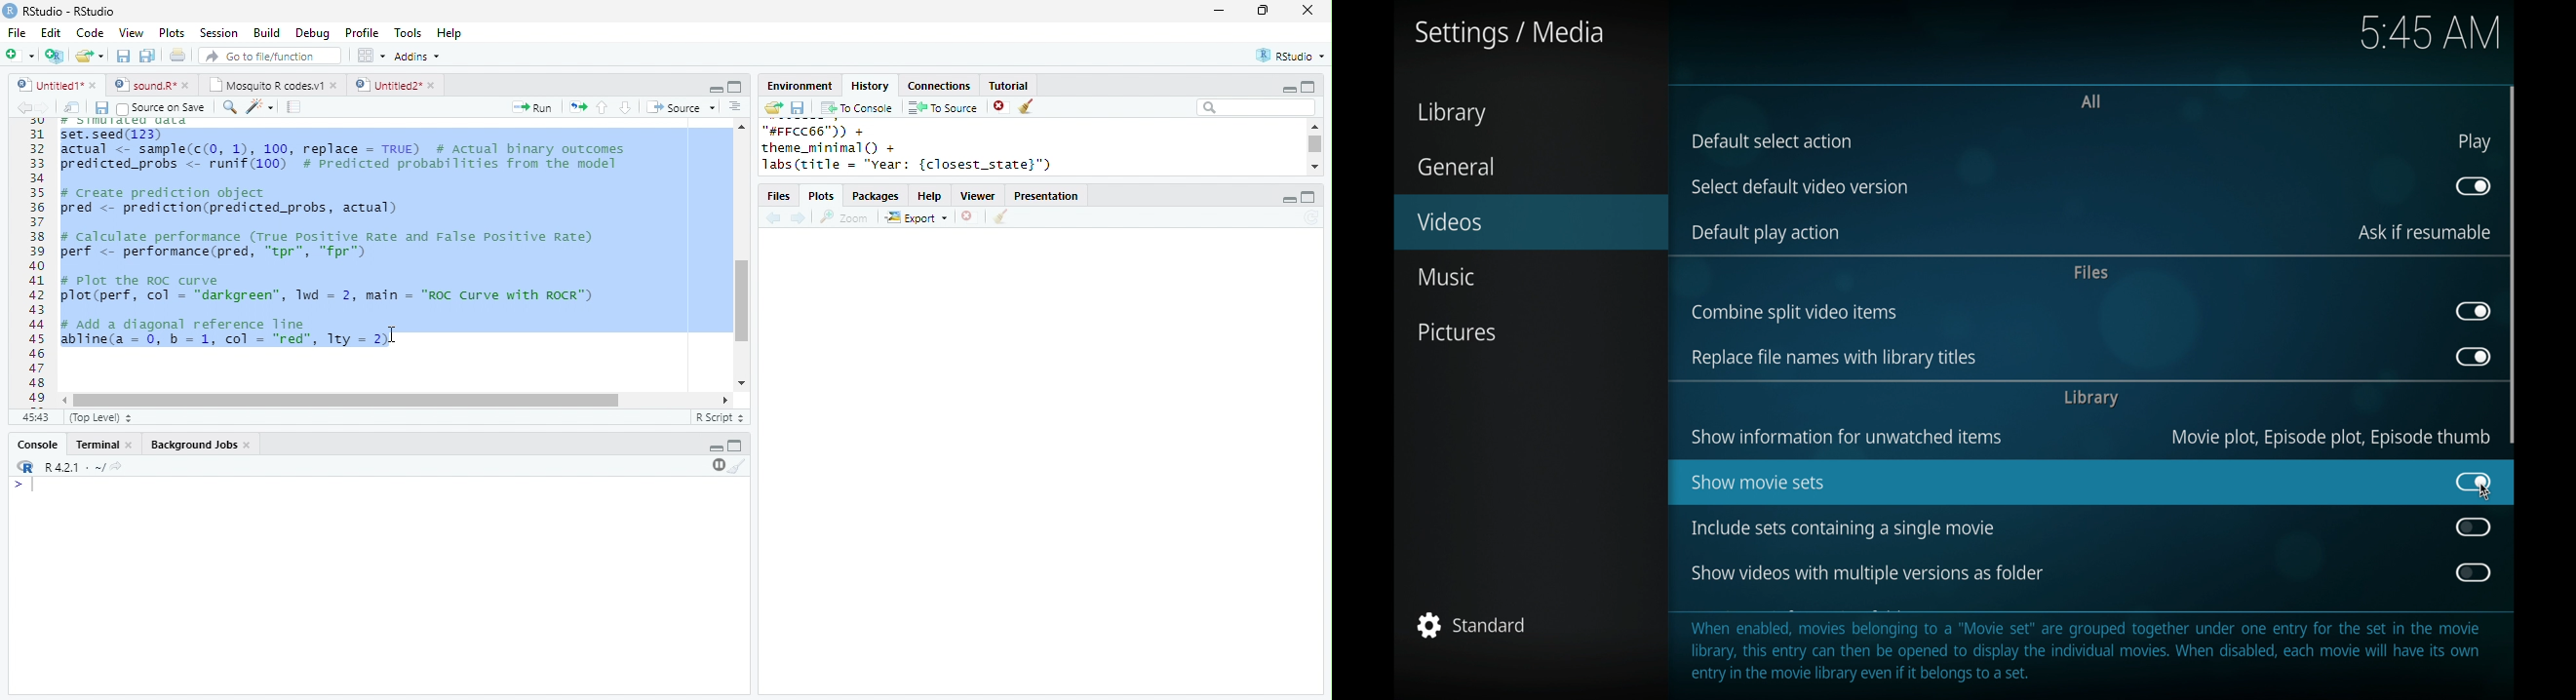 This screenshot has width=2576, height=700. I want to click on save, so click(798, 108).